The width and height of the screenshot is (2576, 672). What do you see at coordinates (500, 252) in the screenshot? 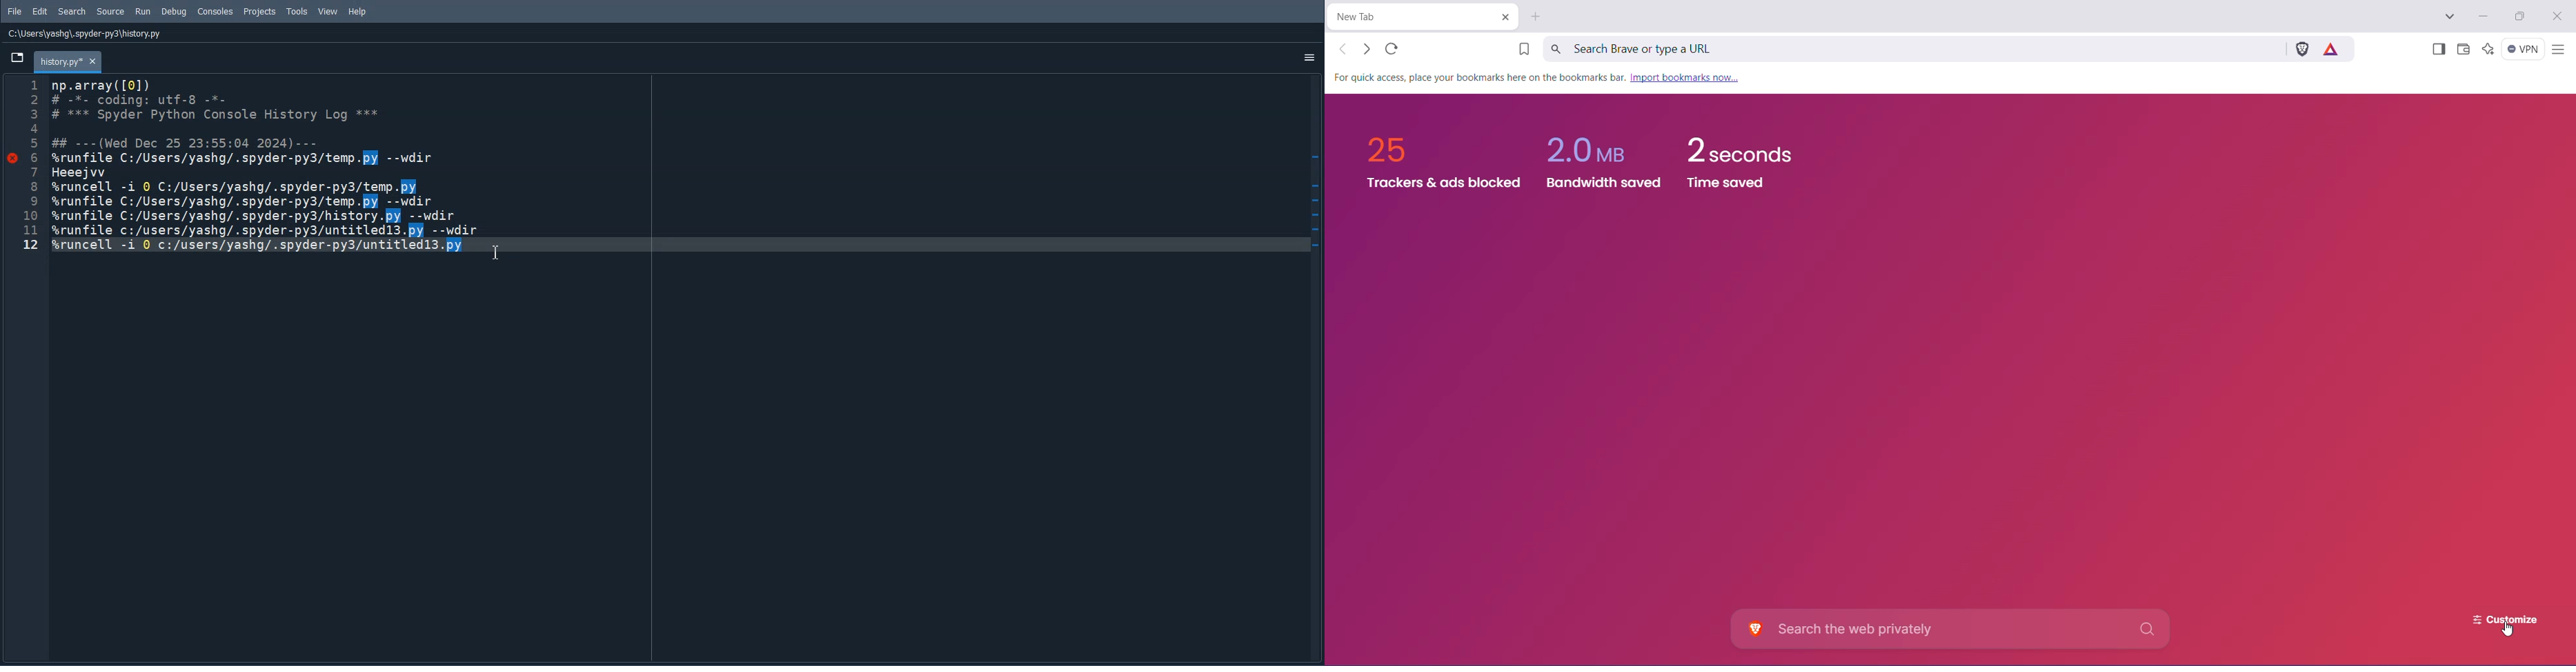
I see `Text Cursor` at bounding box center [500, 252].